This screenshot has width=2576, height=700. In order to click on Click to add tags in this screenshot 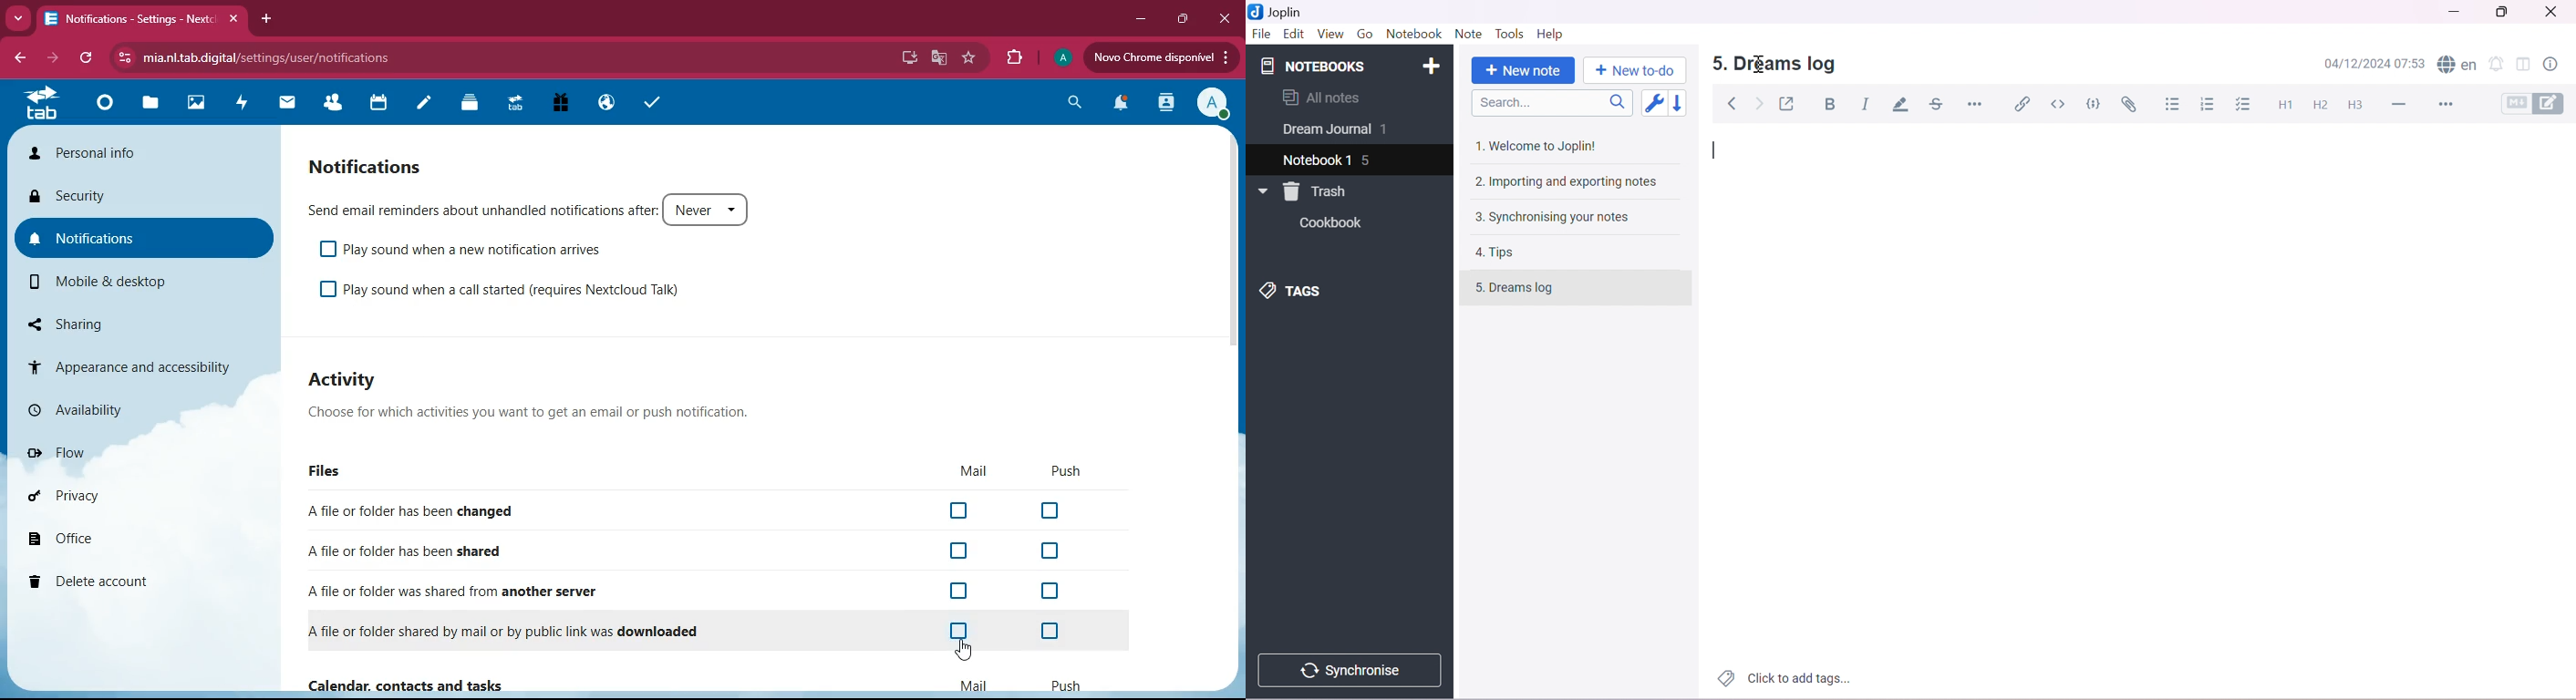, I will do `click(1782, 679)`.